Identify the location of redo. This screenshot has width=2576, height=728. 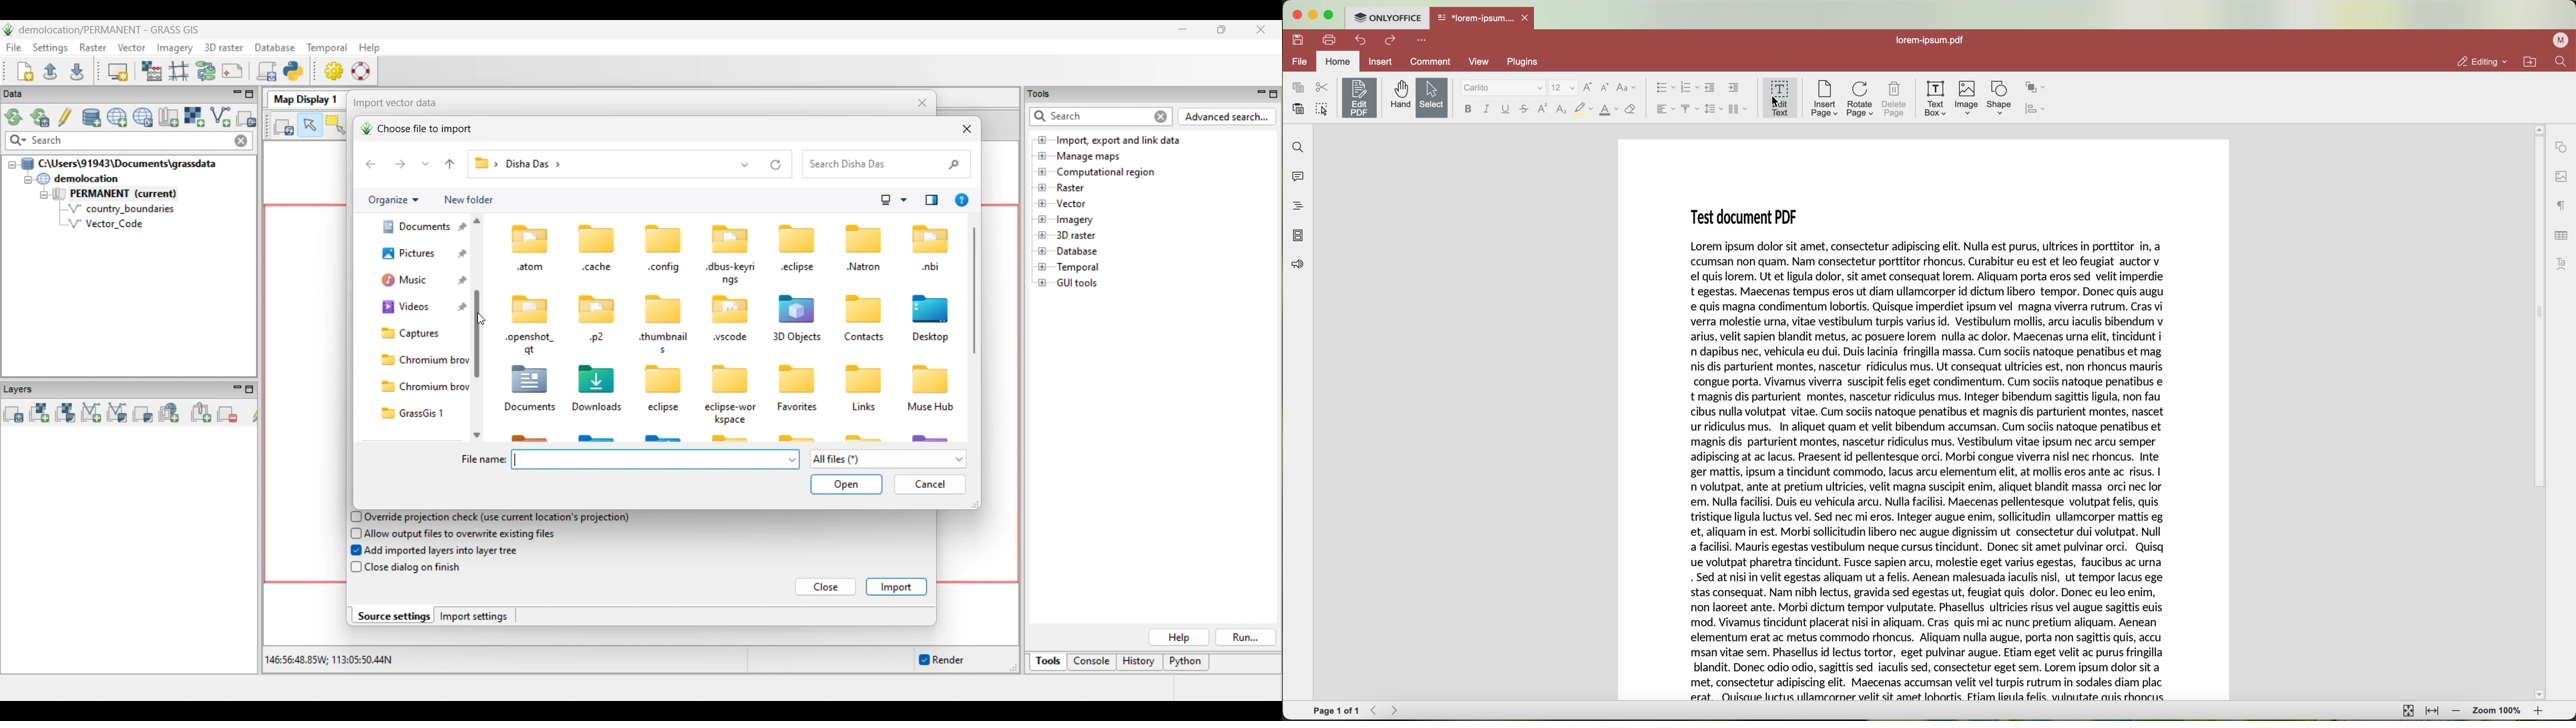
(1391, 40).